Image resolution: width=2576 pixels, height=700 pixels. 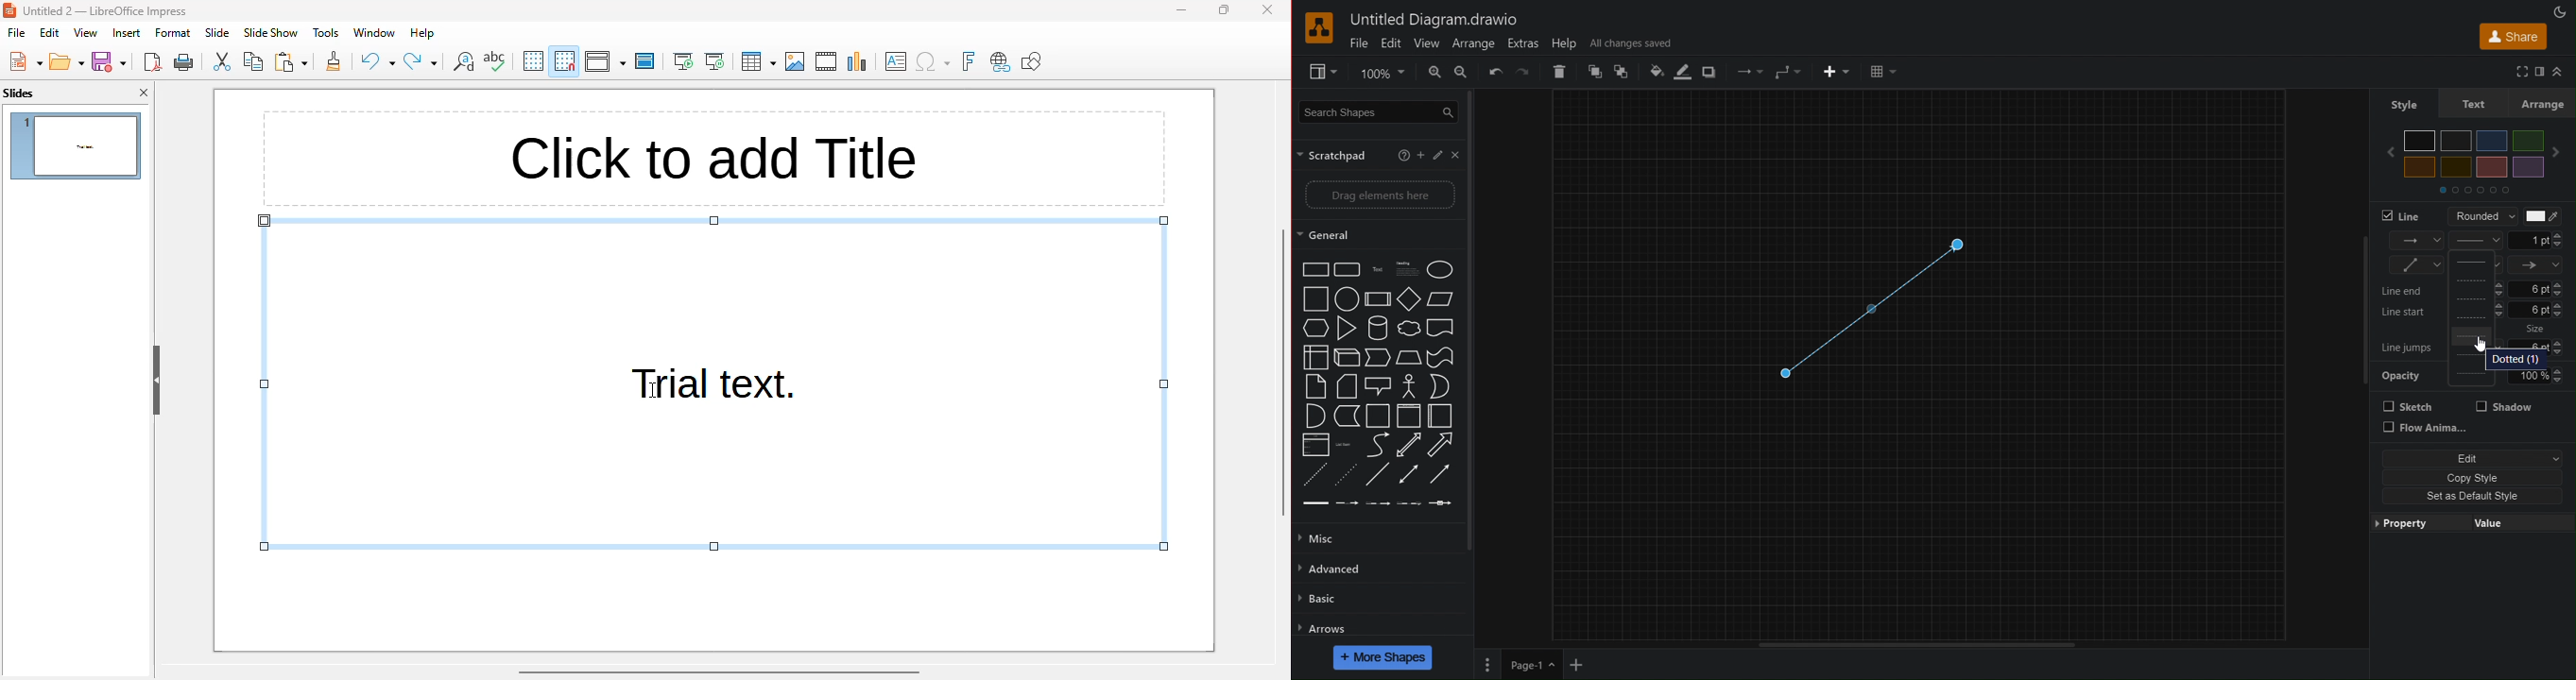 What do you see at coordinates (1316, 72) in the screenshot?
I see `View` at bounding box center [1316, 72].